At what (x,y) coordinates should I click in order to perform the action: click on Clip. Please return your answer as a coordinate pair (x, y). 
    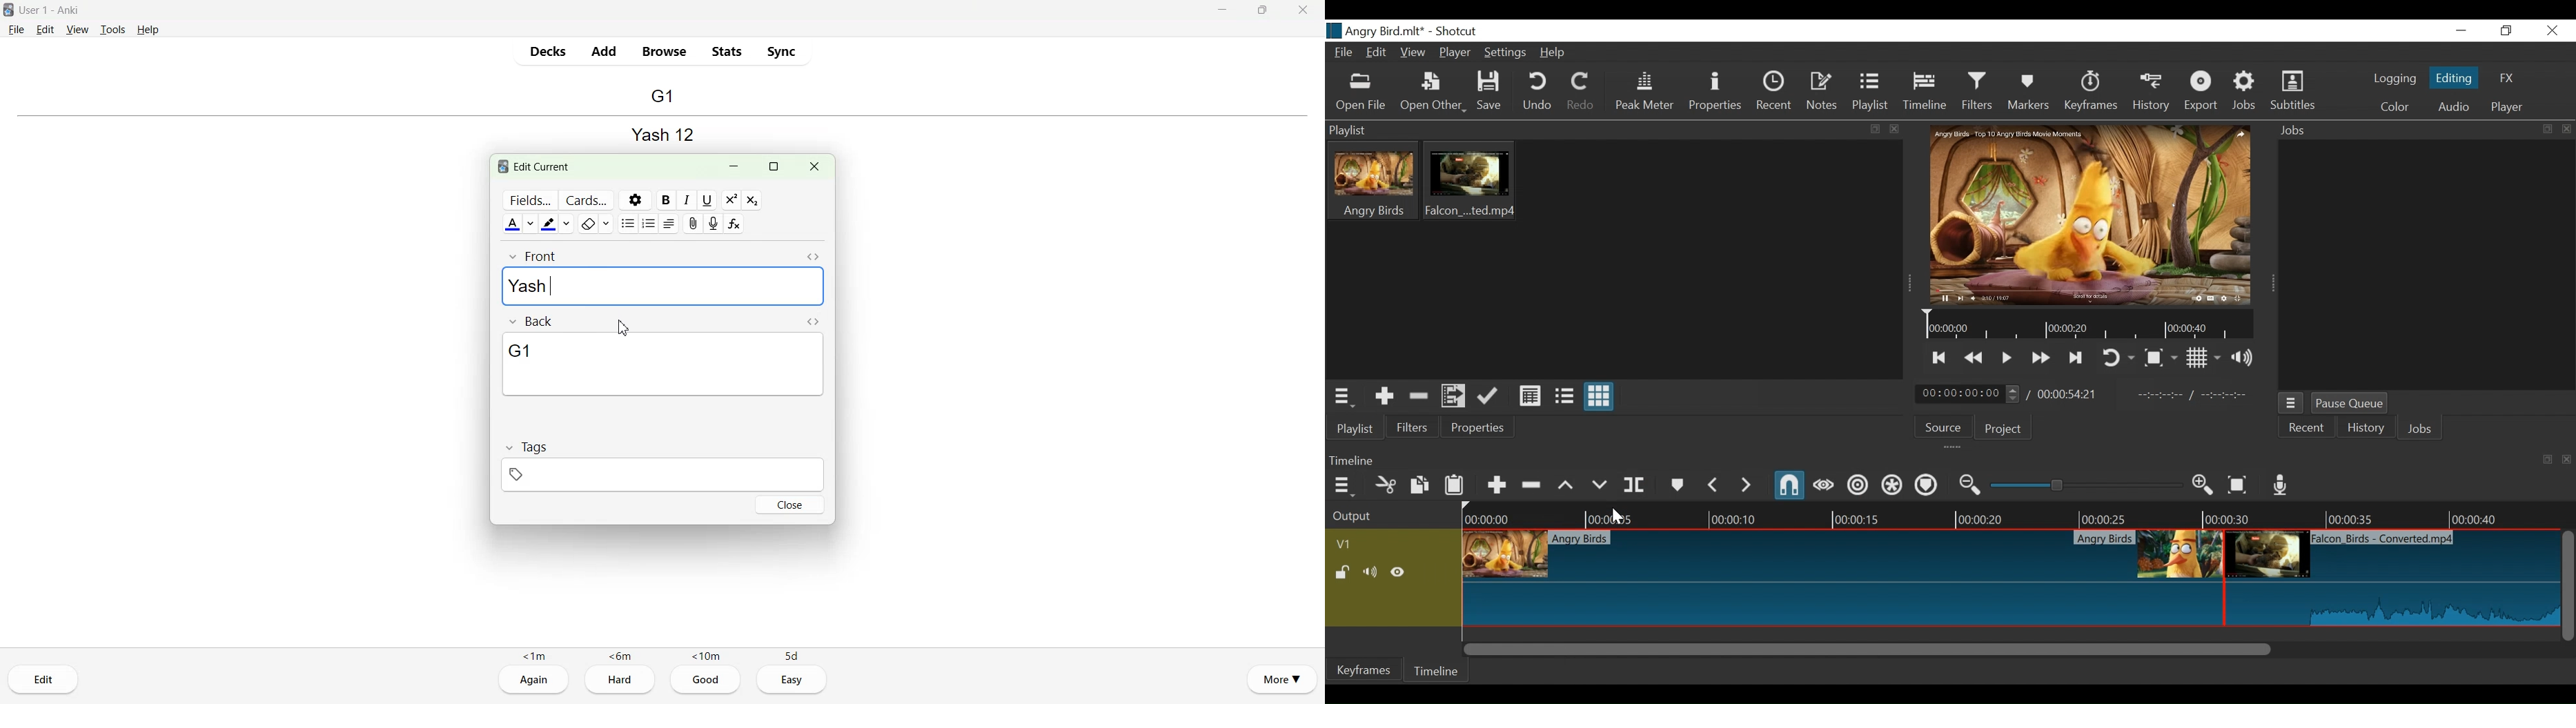
    Looking at the image, I should click on (1842, 578).